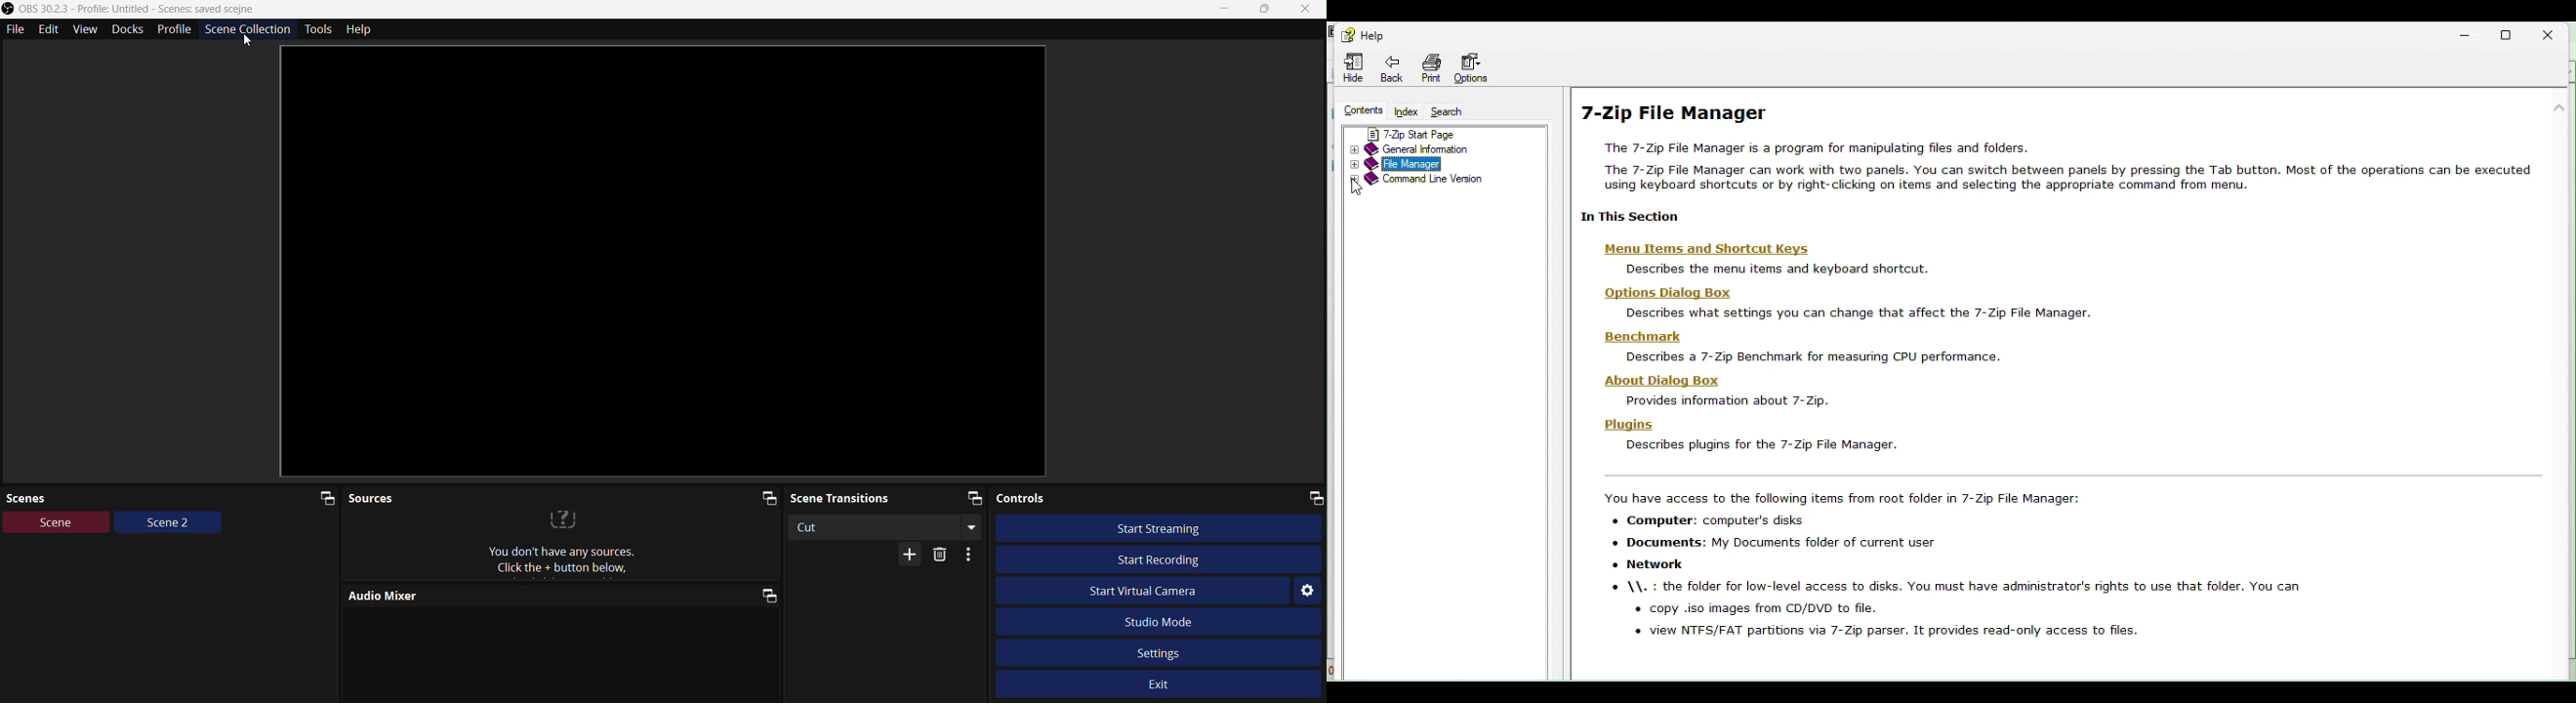 This screenshot has height=728, width=2576. Describe the element at coordinates (176, 29) in the screenshot. I see `Profile` at that location.